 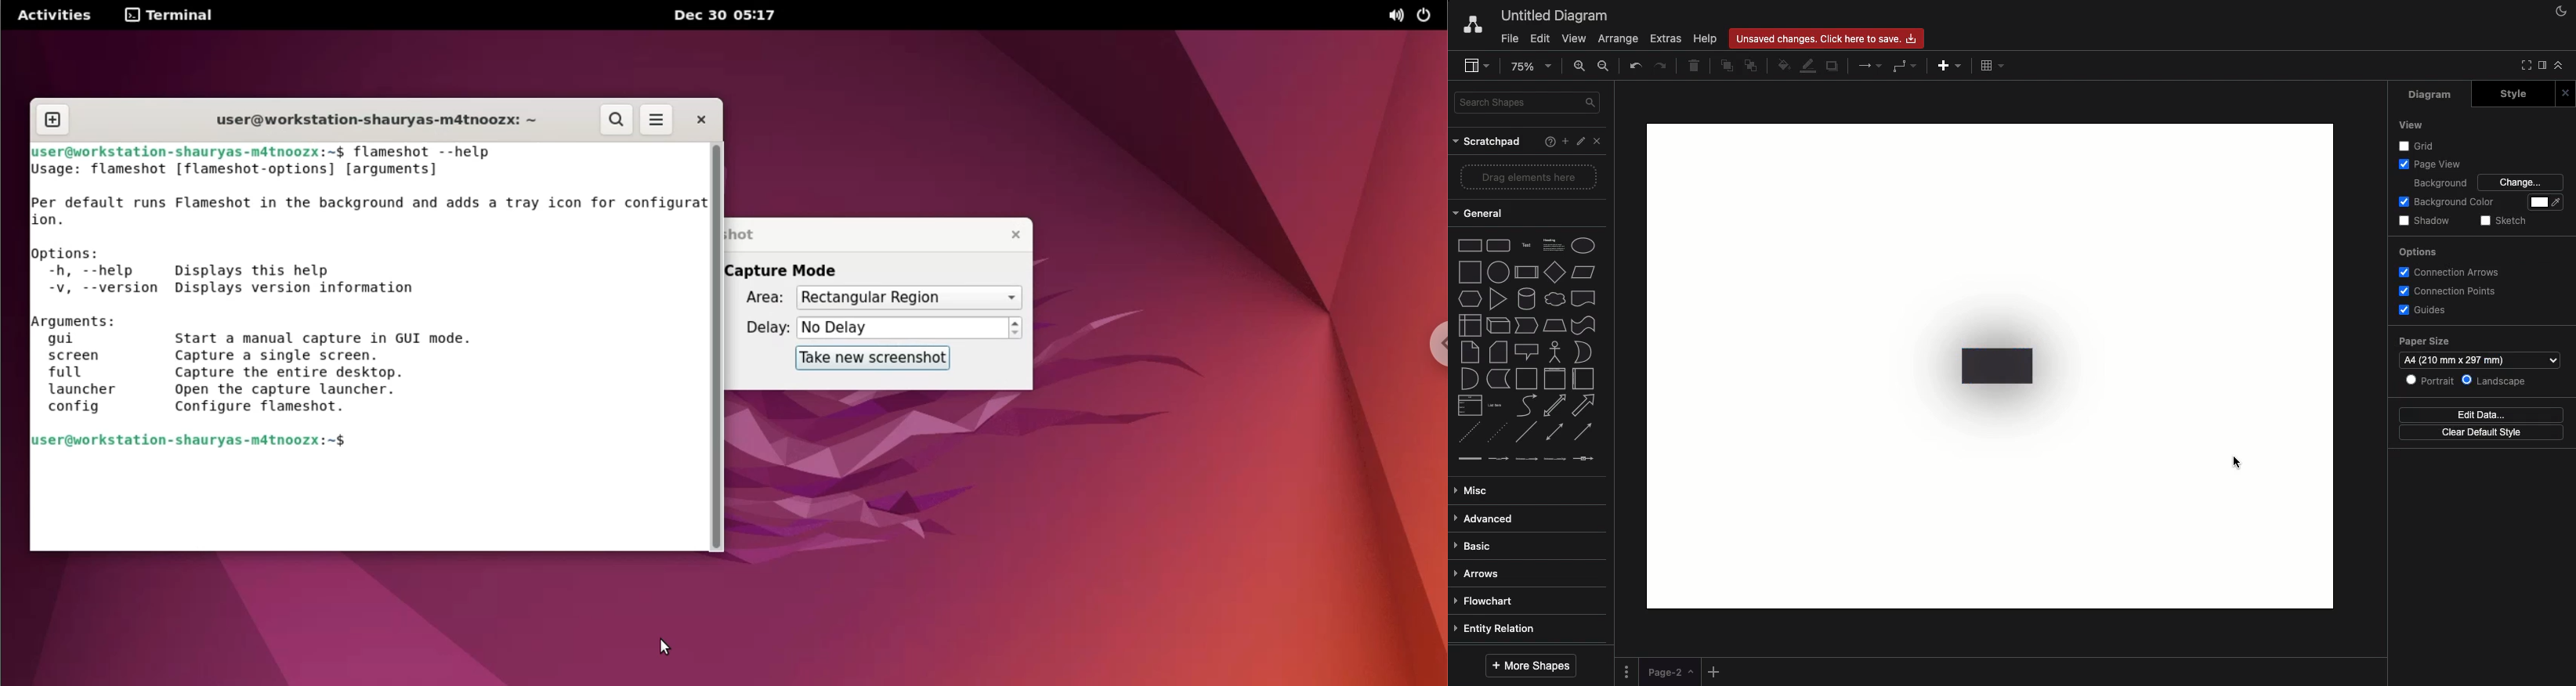 I want to click on View, so click(x=2410, y=125).